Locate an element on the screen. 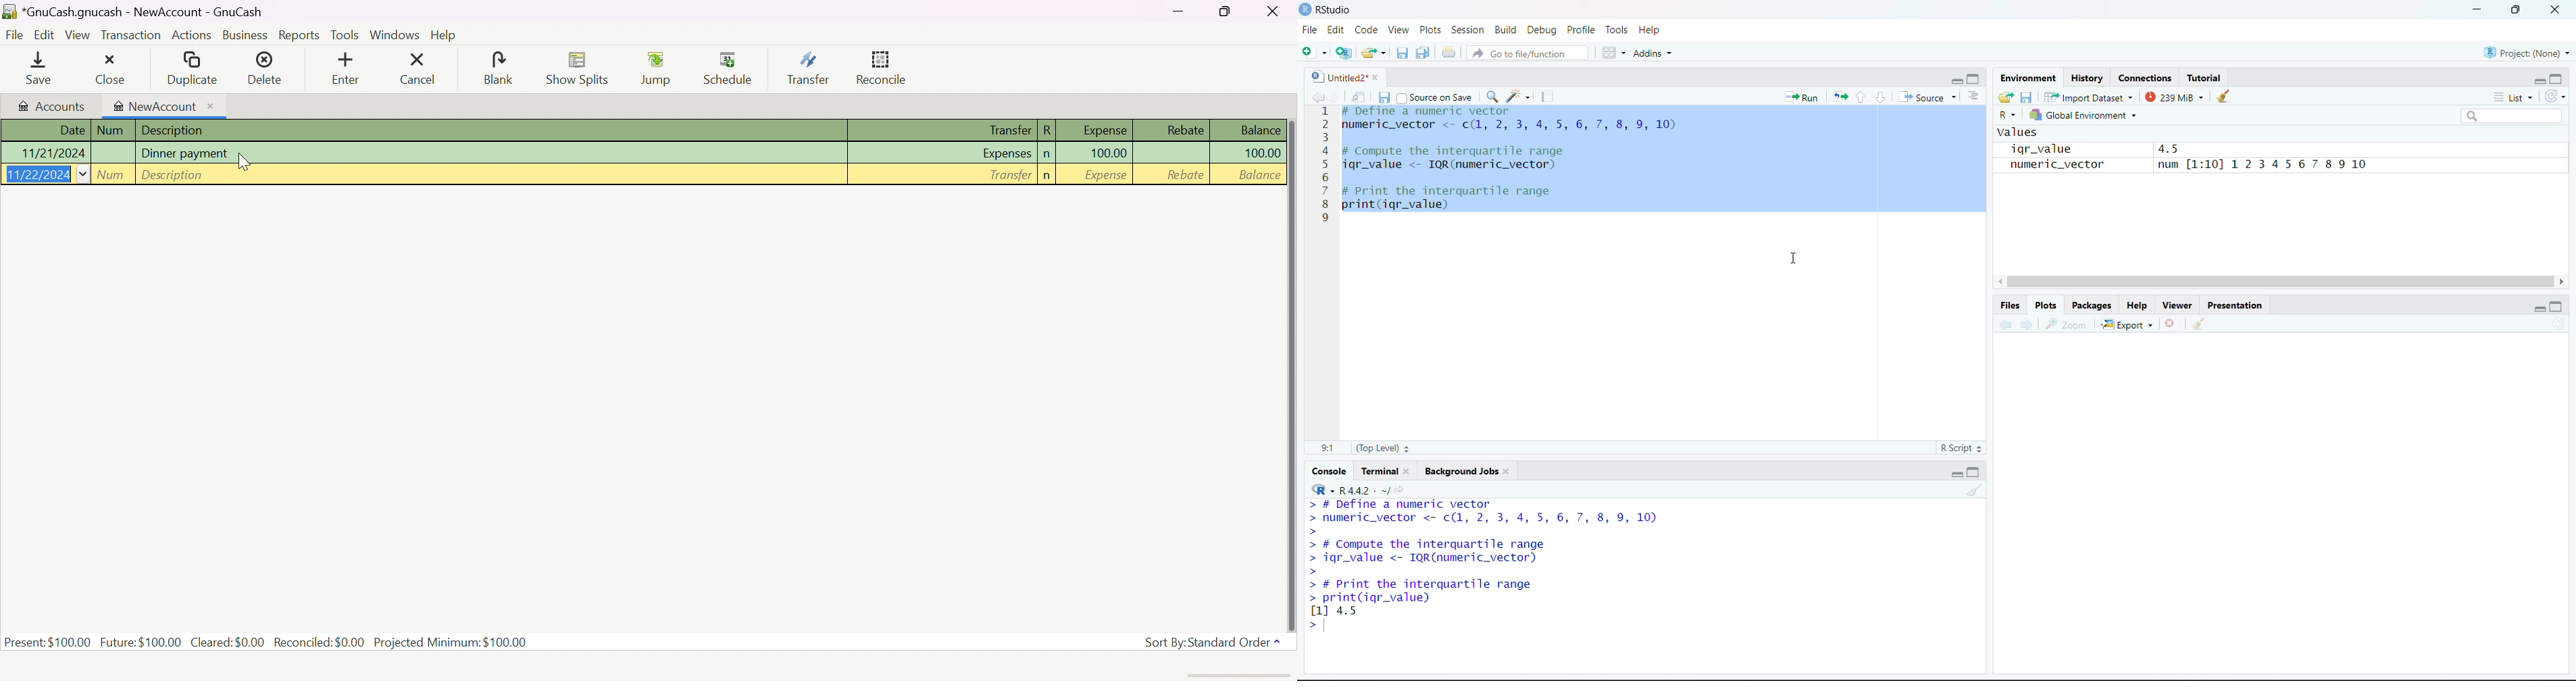  Source on Save is located at coordinates (1436, 97).